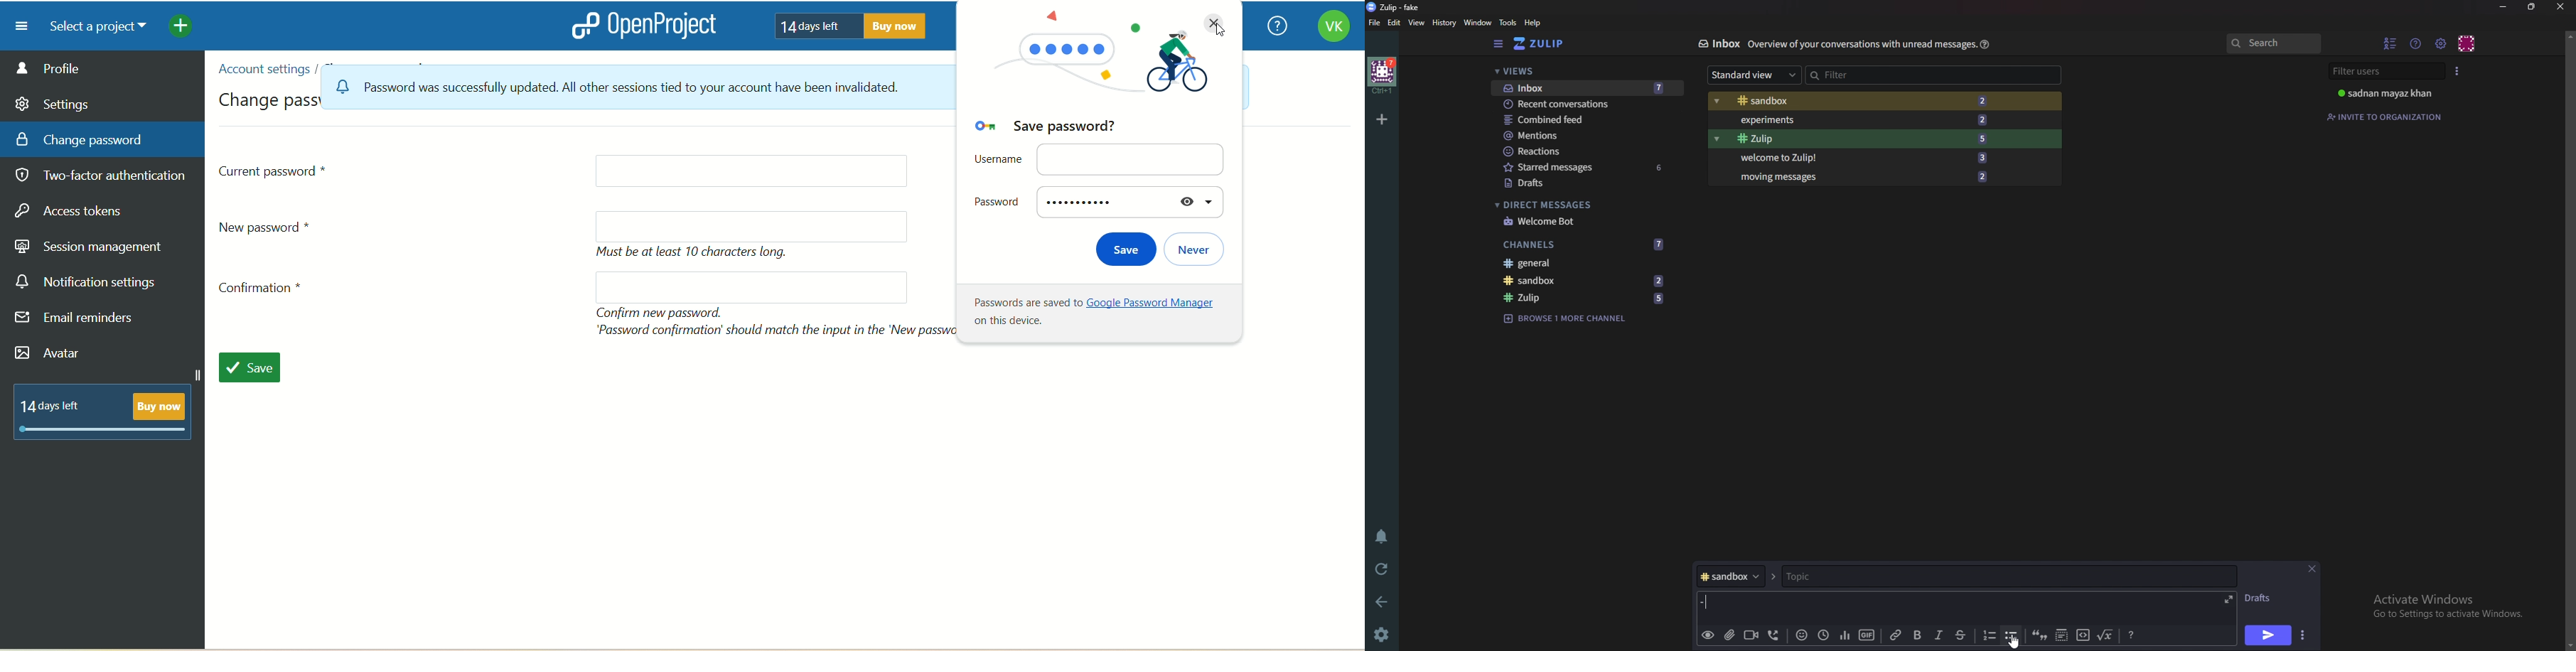  What do you see at coordinates (90, 244) in the screenshot?
I see `session management` at bounding box center [90, 244].